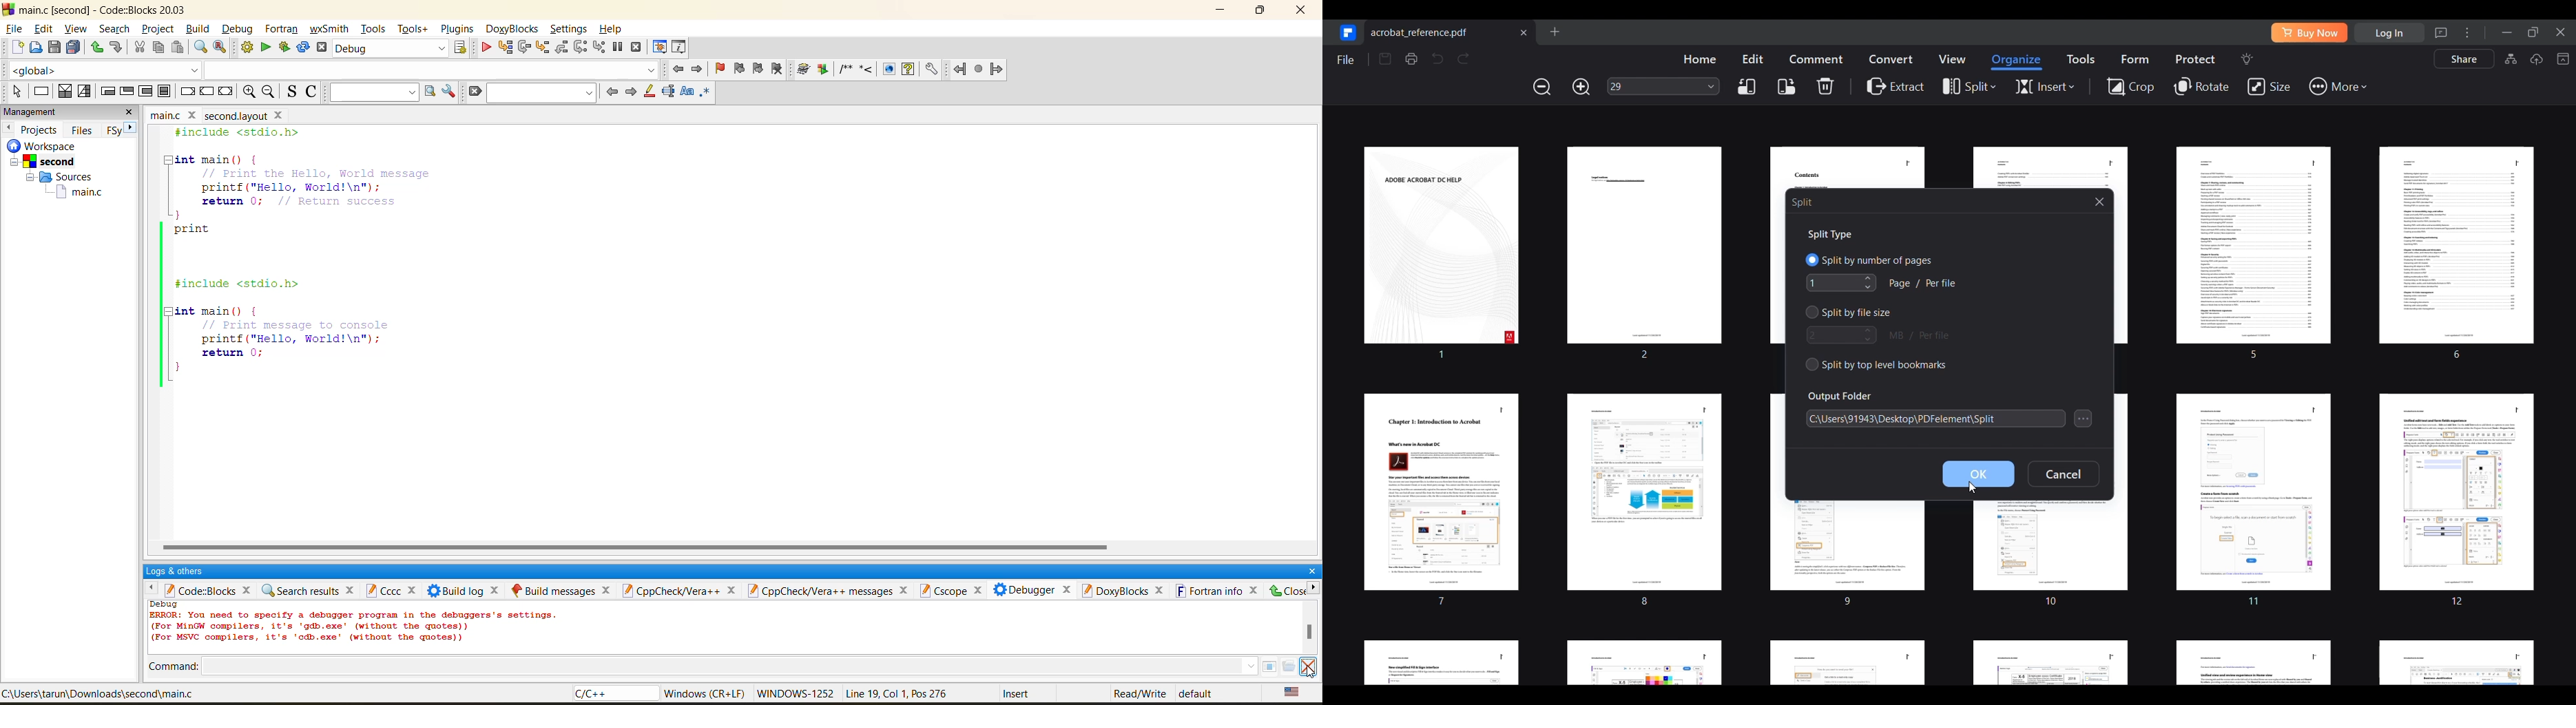 The width and height of the screenshot is (2576, 728). Describe the element at coordinates (218, 116) in the screenshot. I see `file name` at that location.